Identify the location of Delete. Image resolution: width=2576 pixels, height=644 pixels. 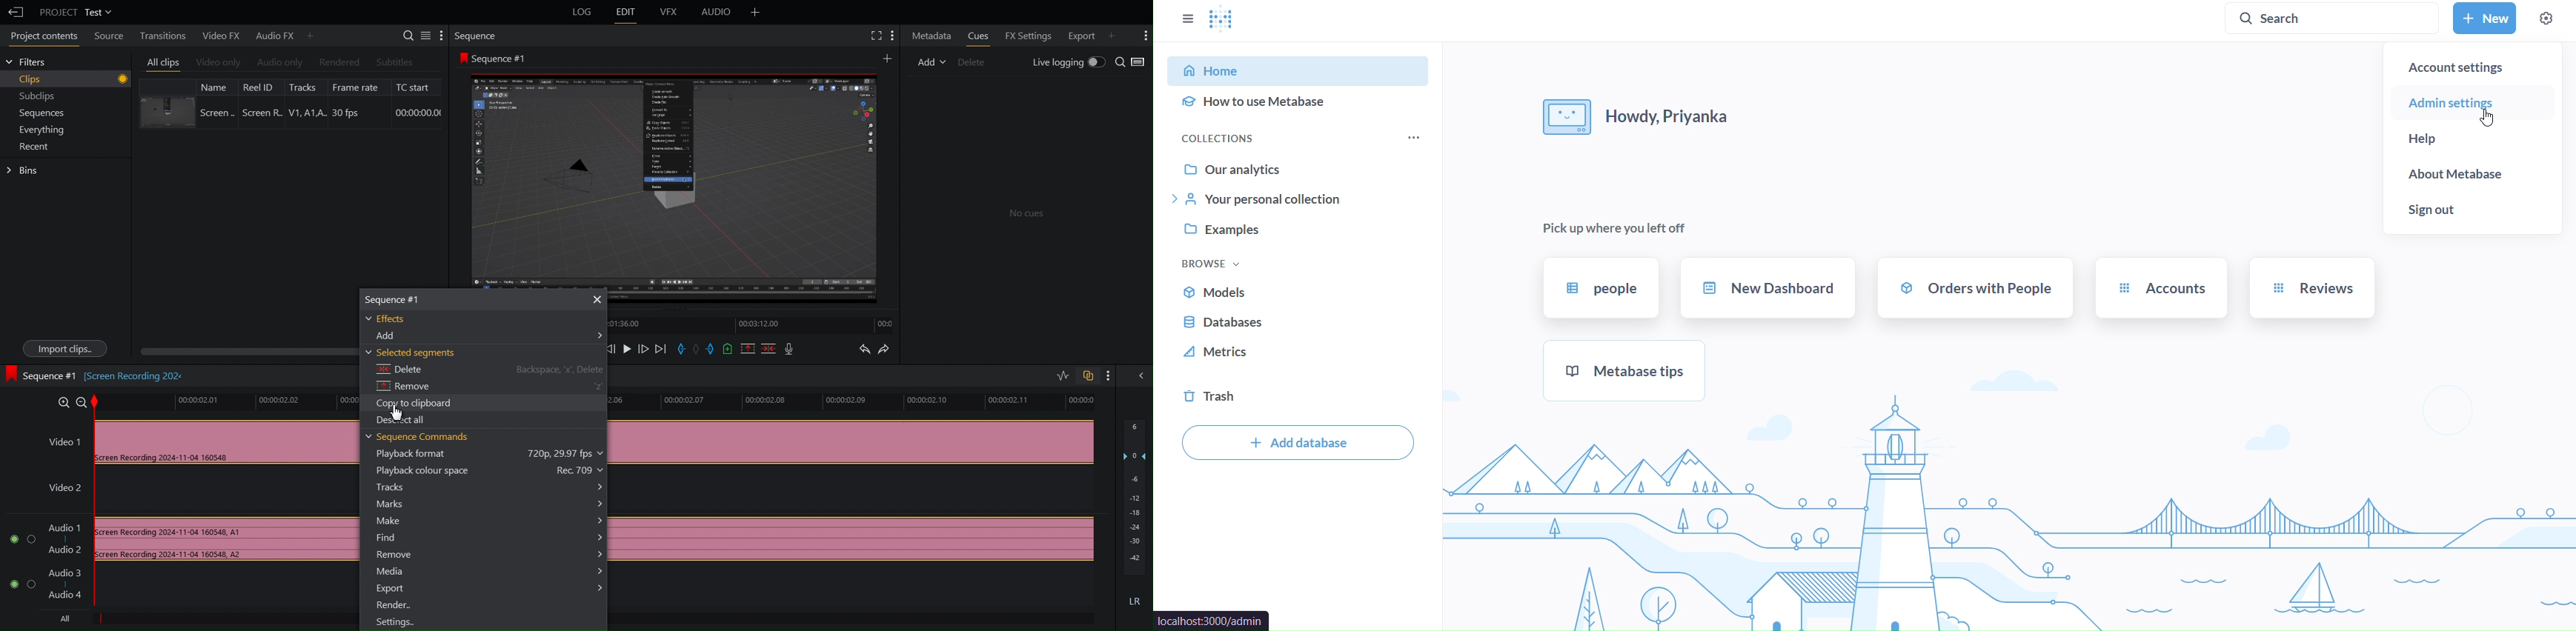
(971, 61).